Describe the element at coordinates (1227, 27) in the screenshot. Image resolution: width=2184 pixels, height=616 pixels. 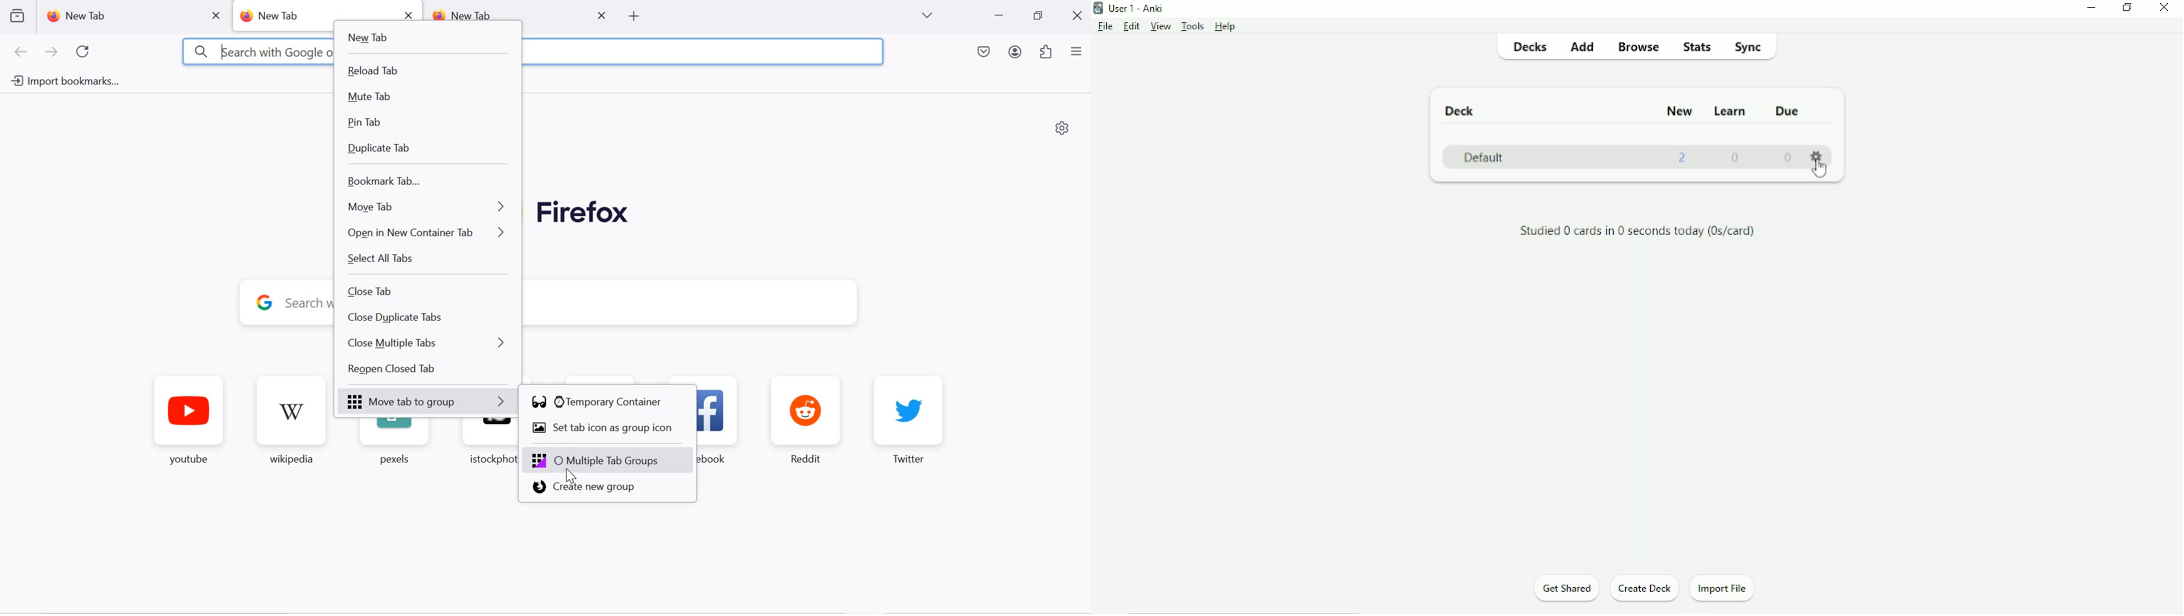
I see `Help` at that location.